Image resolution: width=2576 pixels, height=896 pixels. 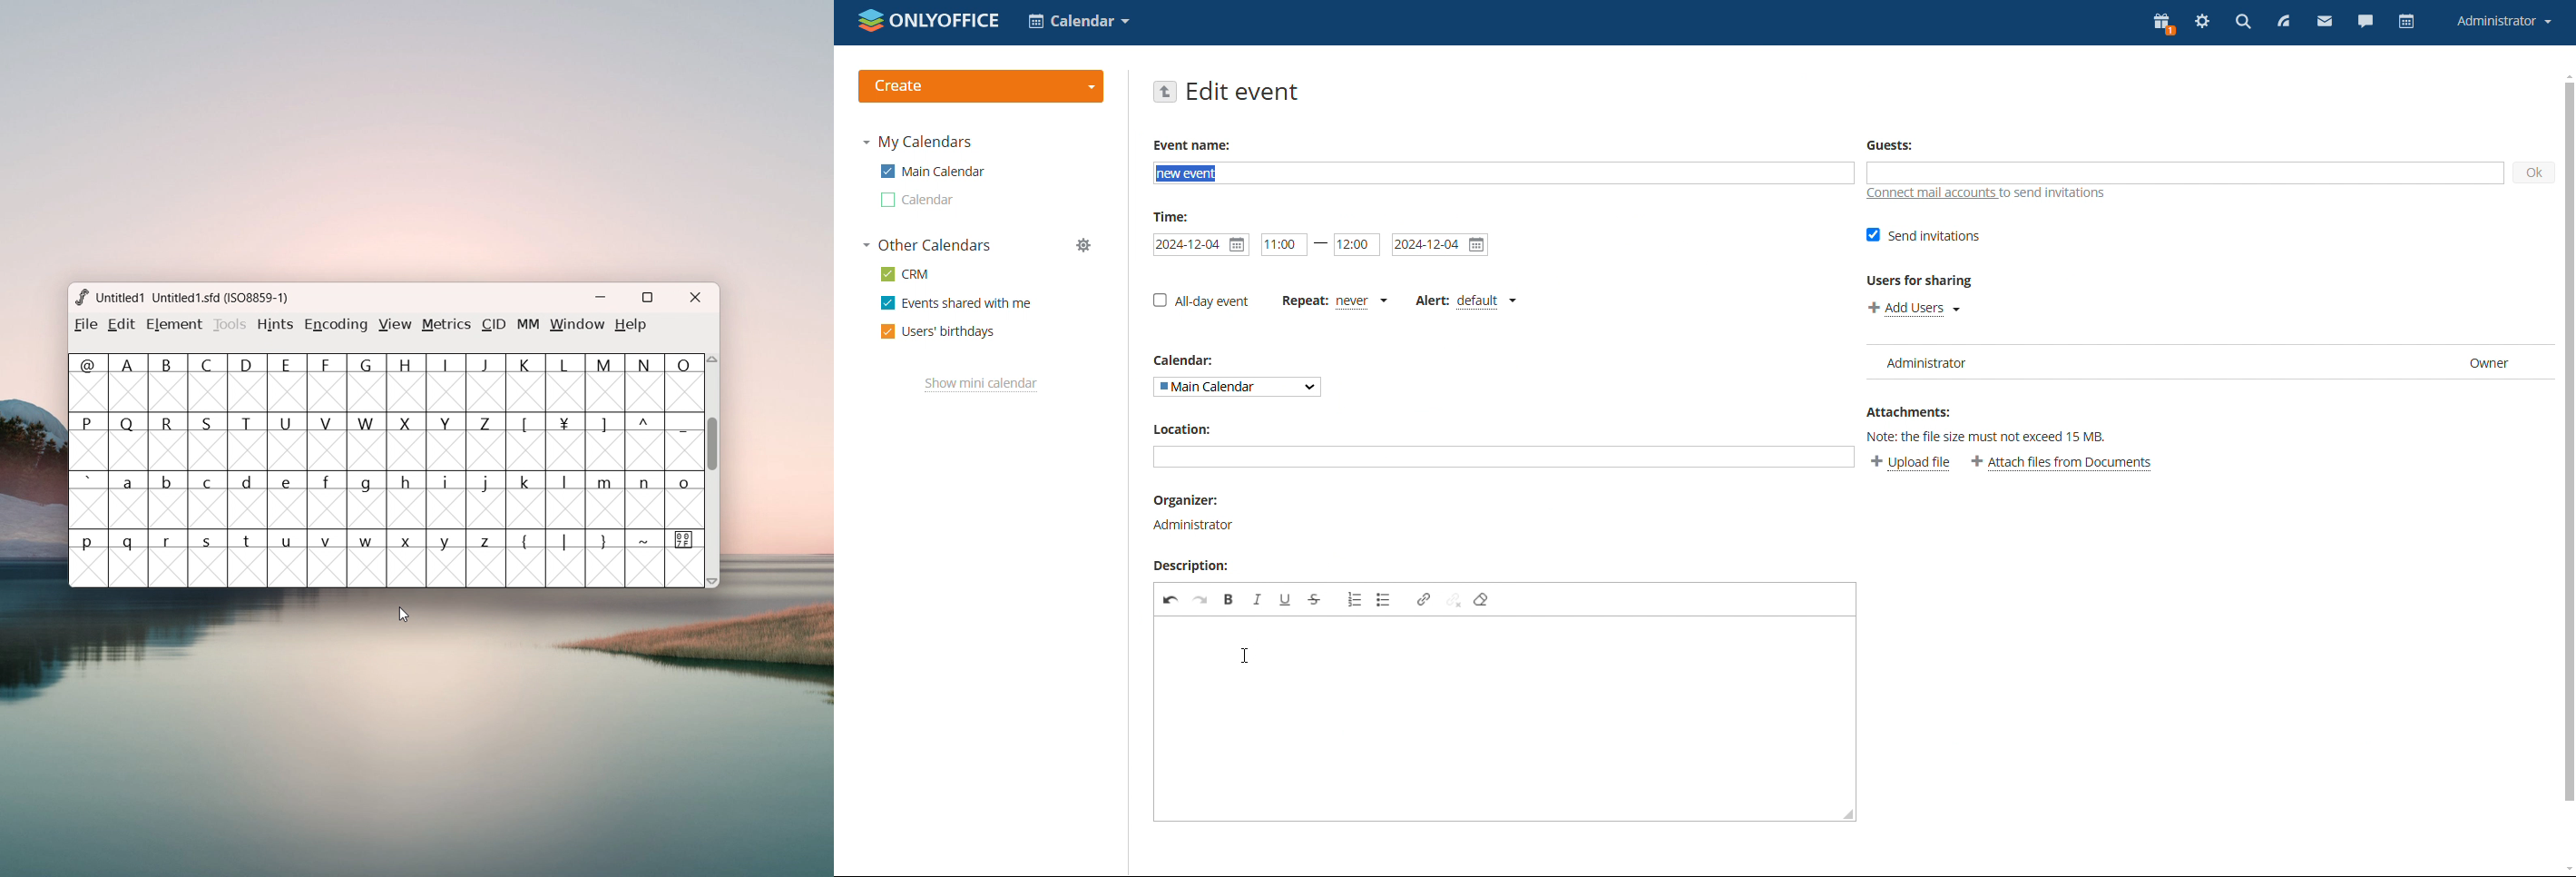 What do you see at coordinates (566, 500) in the screenshot?
I see `l` at bounding box center [566, 500].